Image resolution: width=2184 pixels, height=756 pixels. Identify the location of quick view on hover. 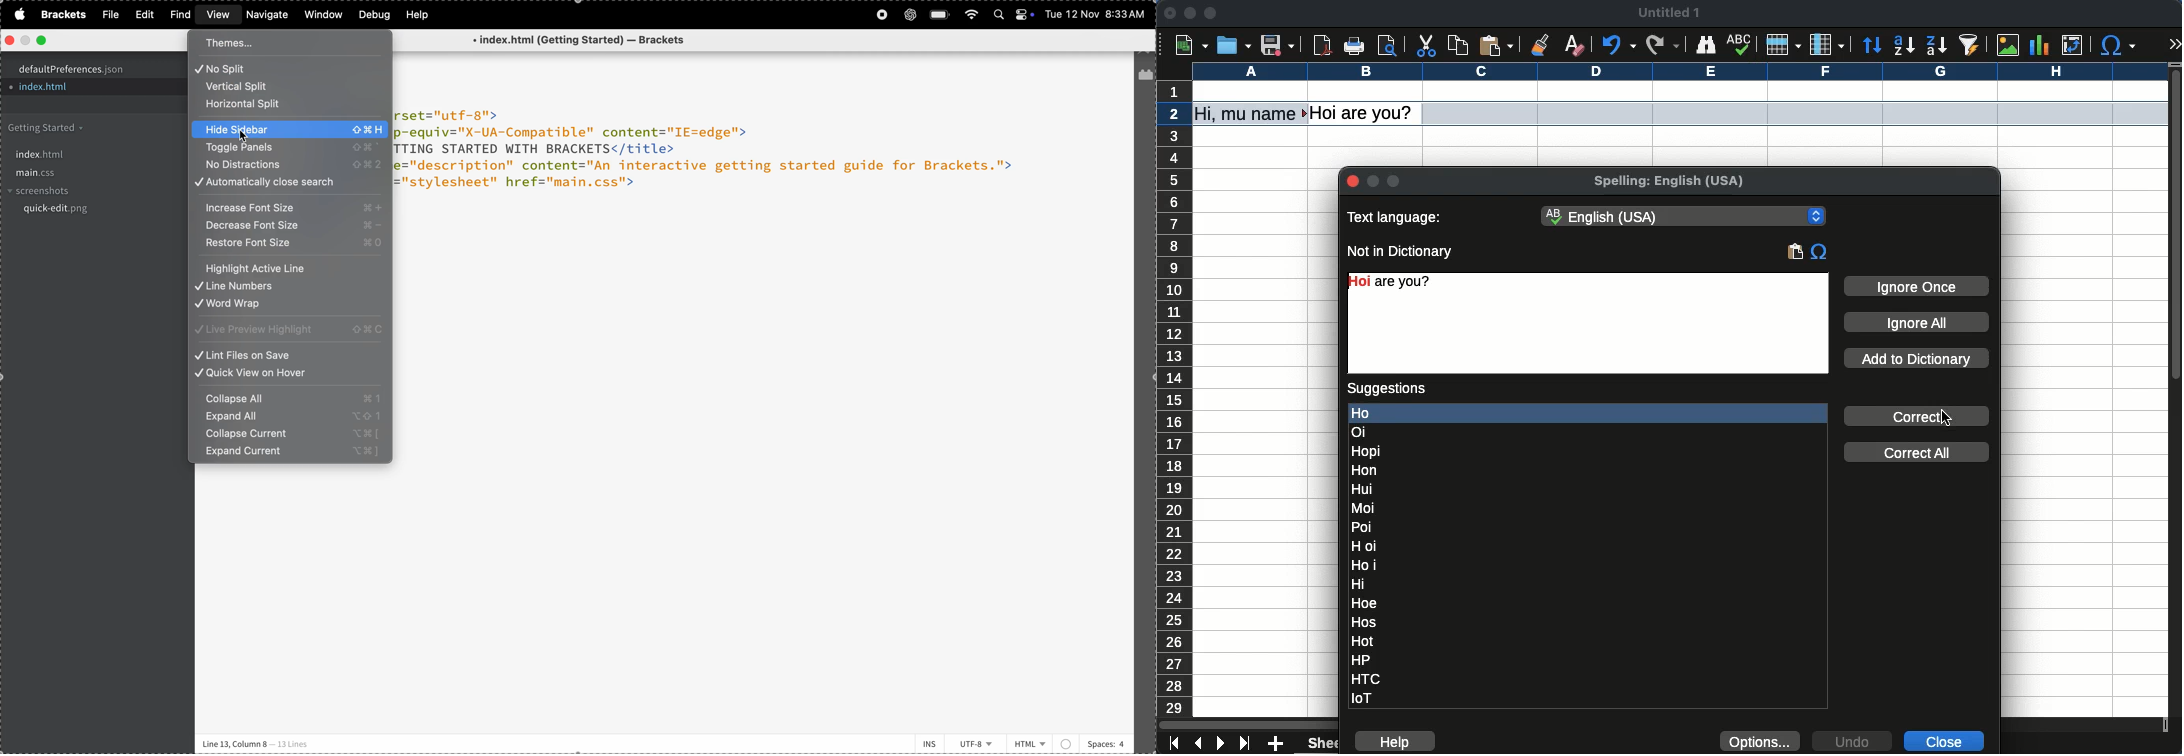
(290, 375).